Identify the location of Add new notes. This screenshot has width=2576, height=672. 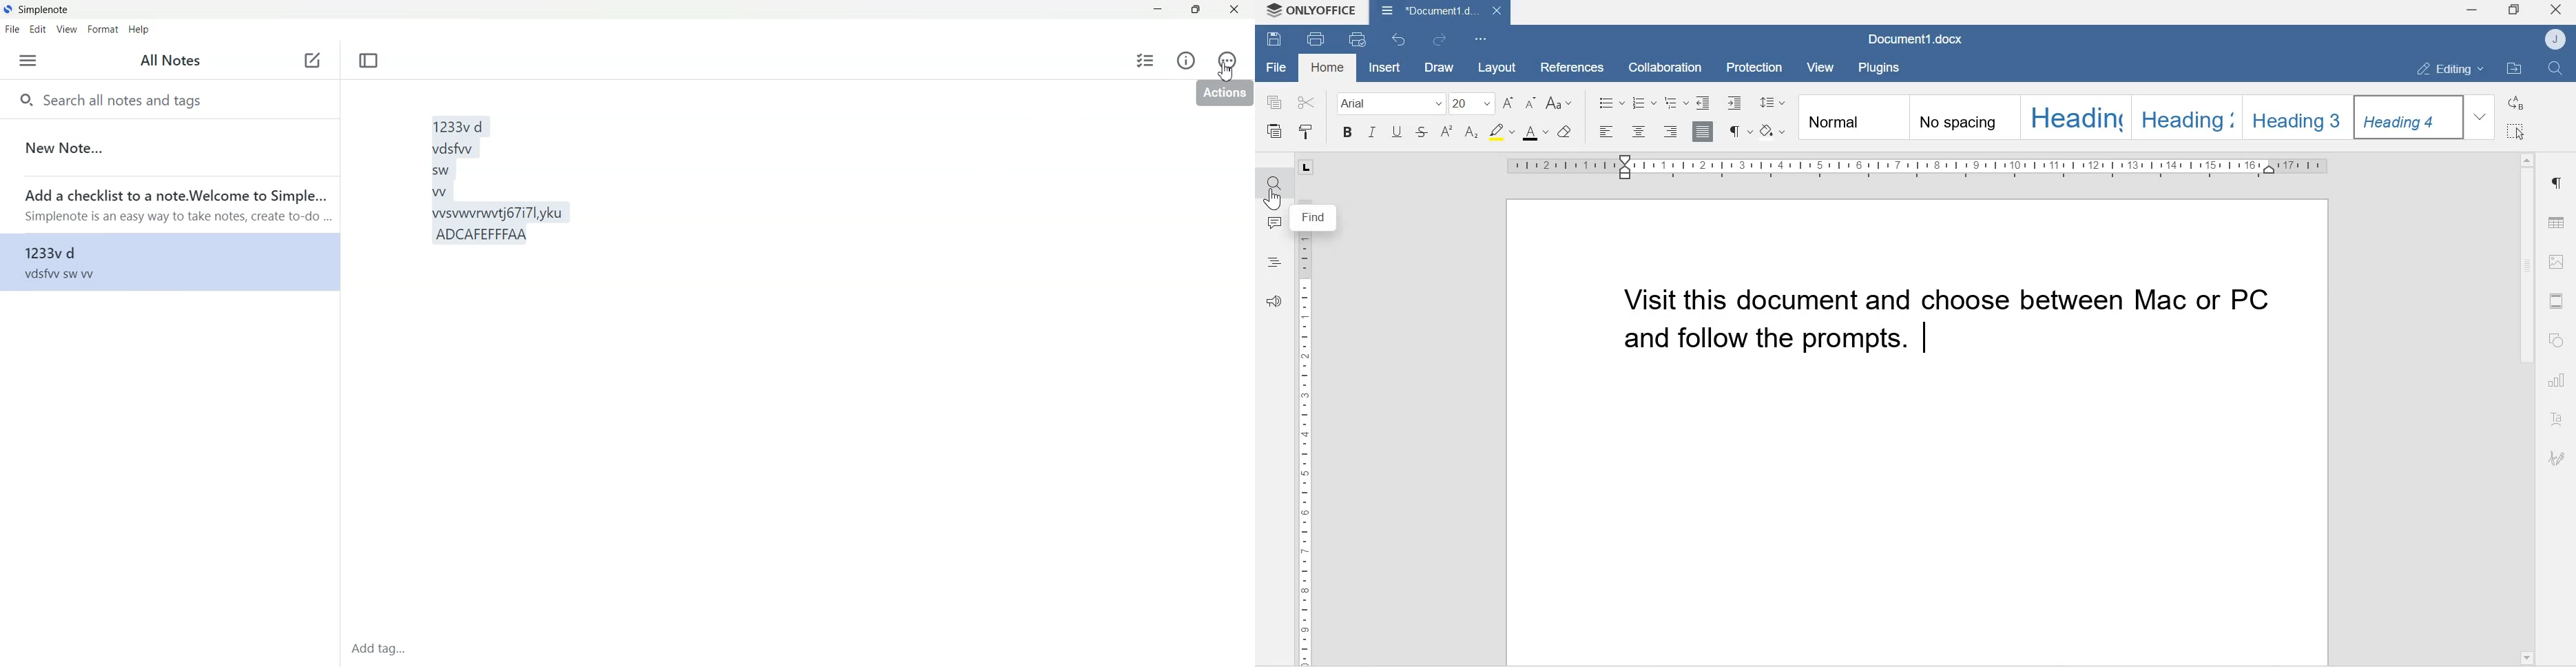
(311, 61).